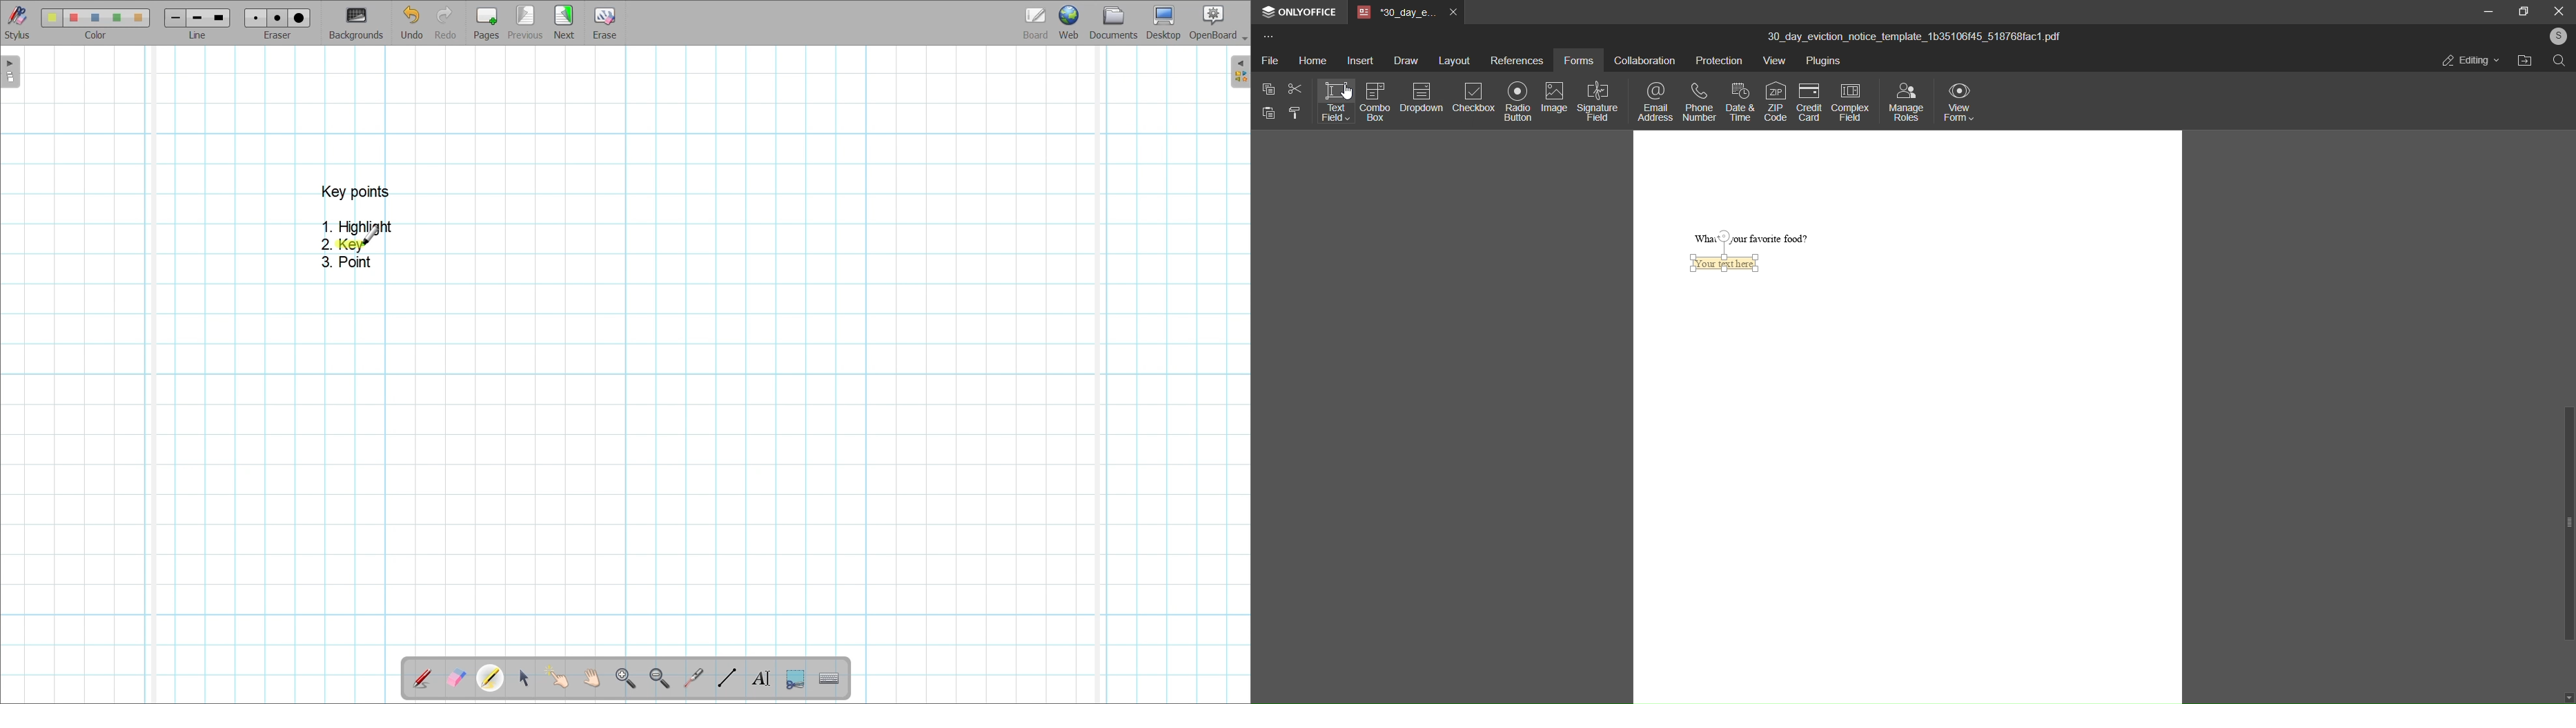 This screenshot has width=2576, height=728. I want to click on user, so click(2557, 36).